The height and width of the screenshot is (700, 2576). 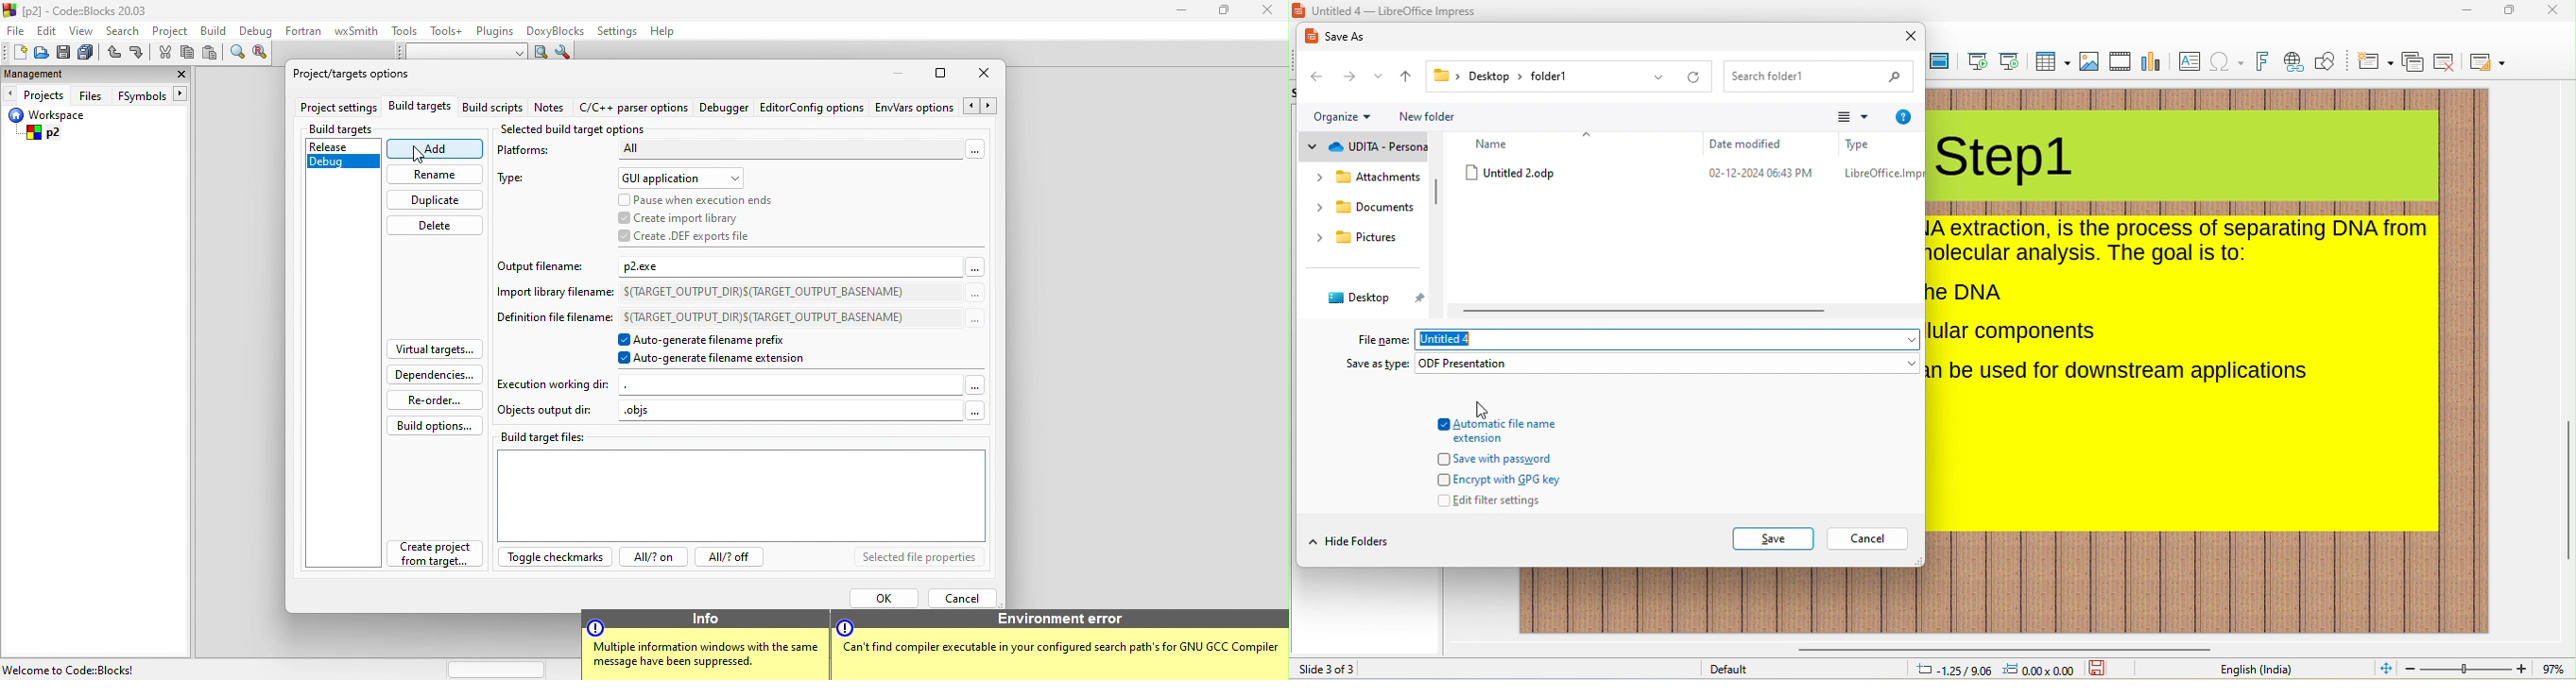 What do you see at coordinates (1341, 40) in the screenshot?
I see `save as` at bounding box center [1341, 40].